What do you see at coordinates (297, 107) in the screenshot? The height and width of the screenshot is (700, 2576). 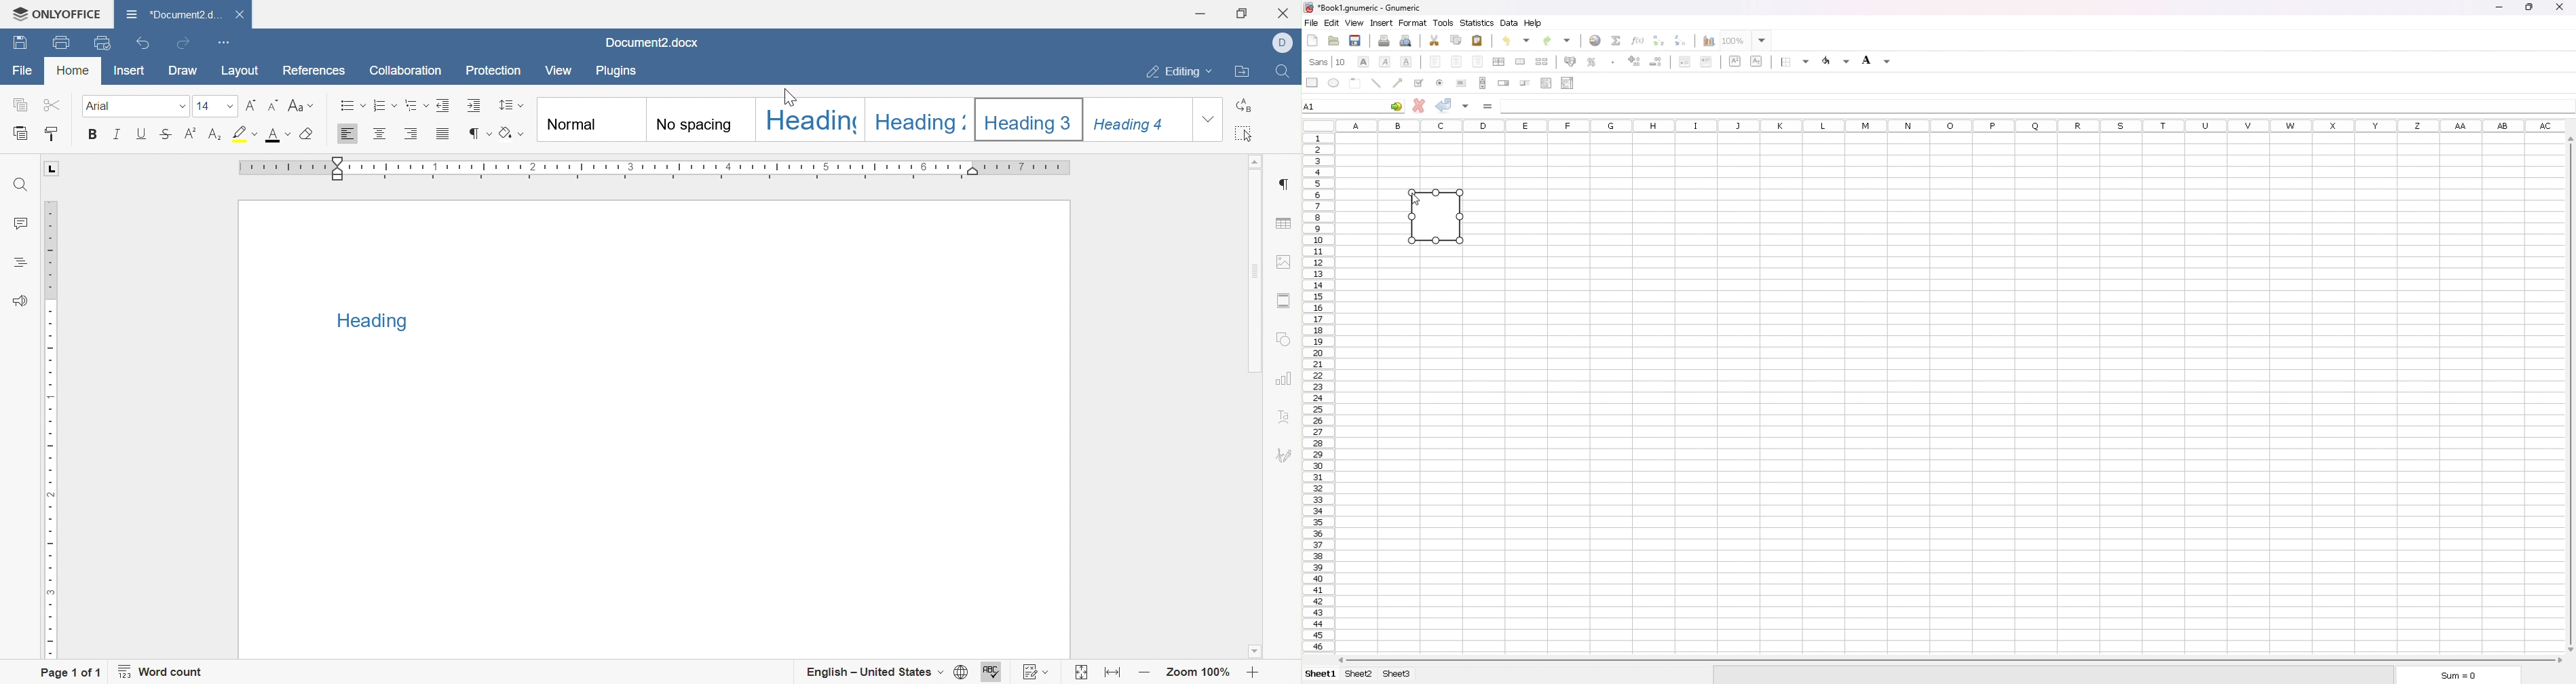 I see `Change case` at bounding box center [297, 107].